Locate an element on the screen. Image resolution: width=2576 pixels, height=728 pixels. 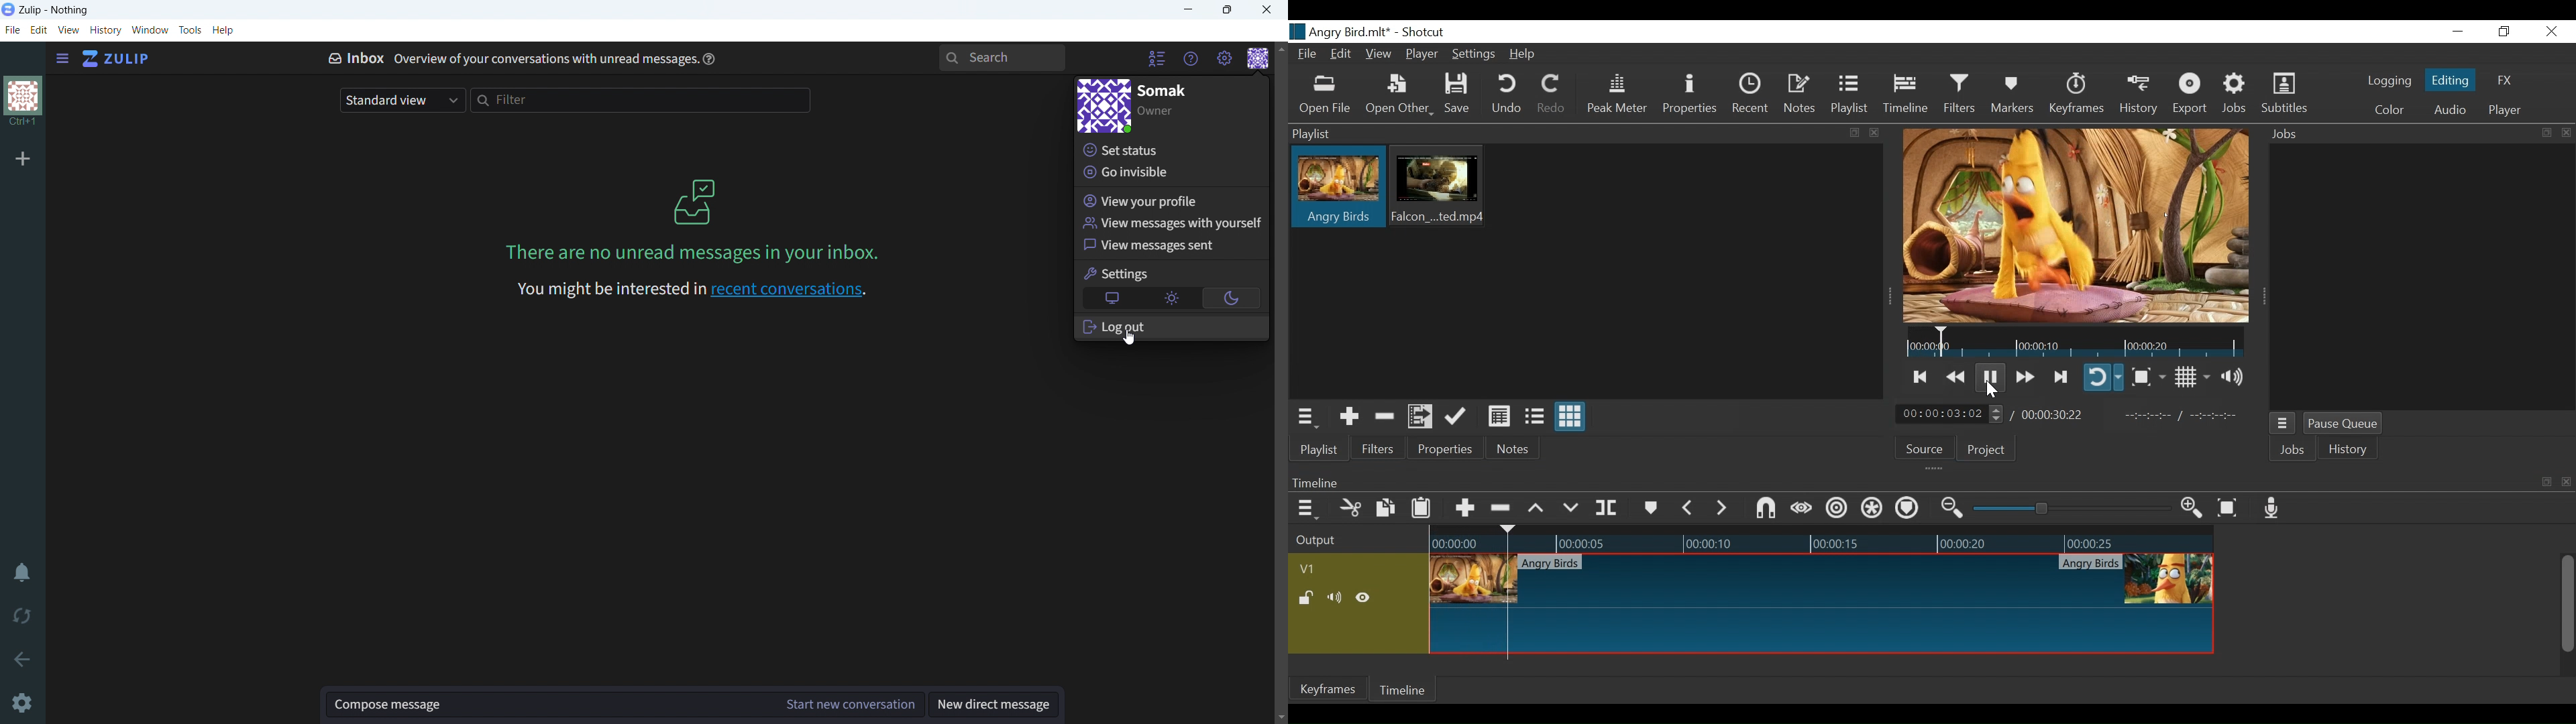
View as Detail is located at coordinates (1499, 415).